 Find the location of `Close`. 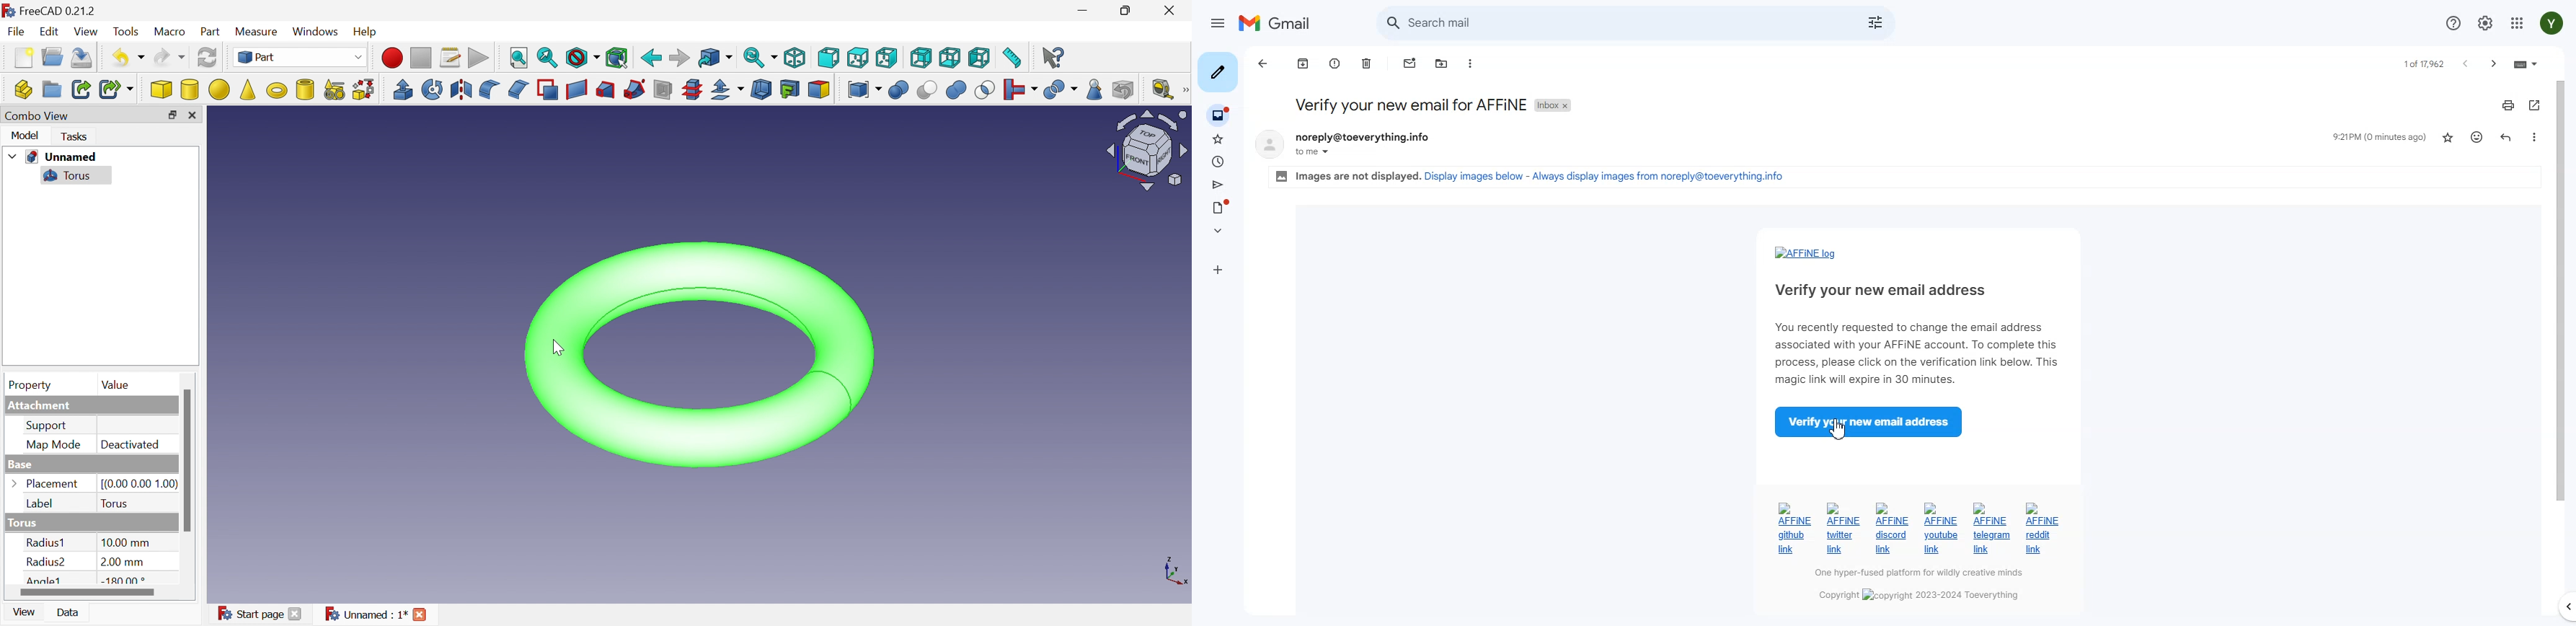

Close is located at coordinates (192, 114).